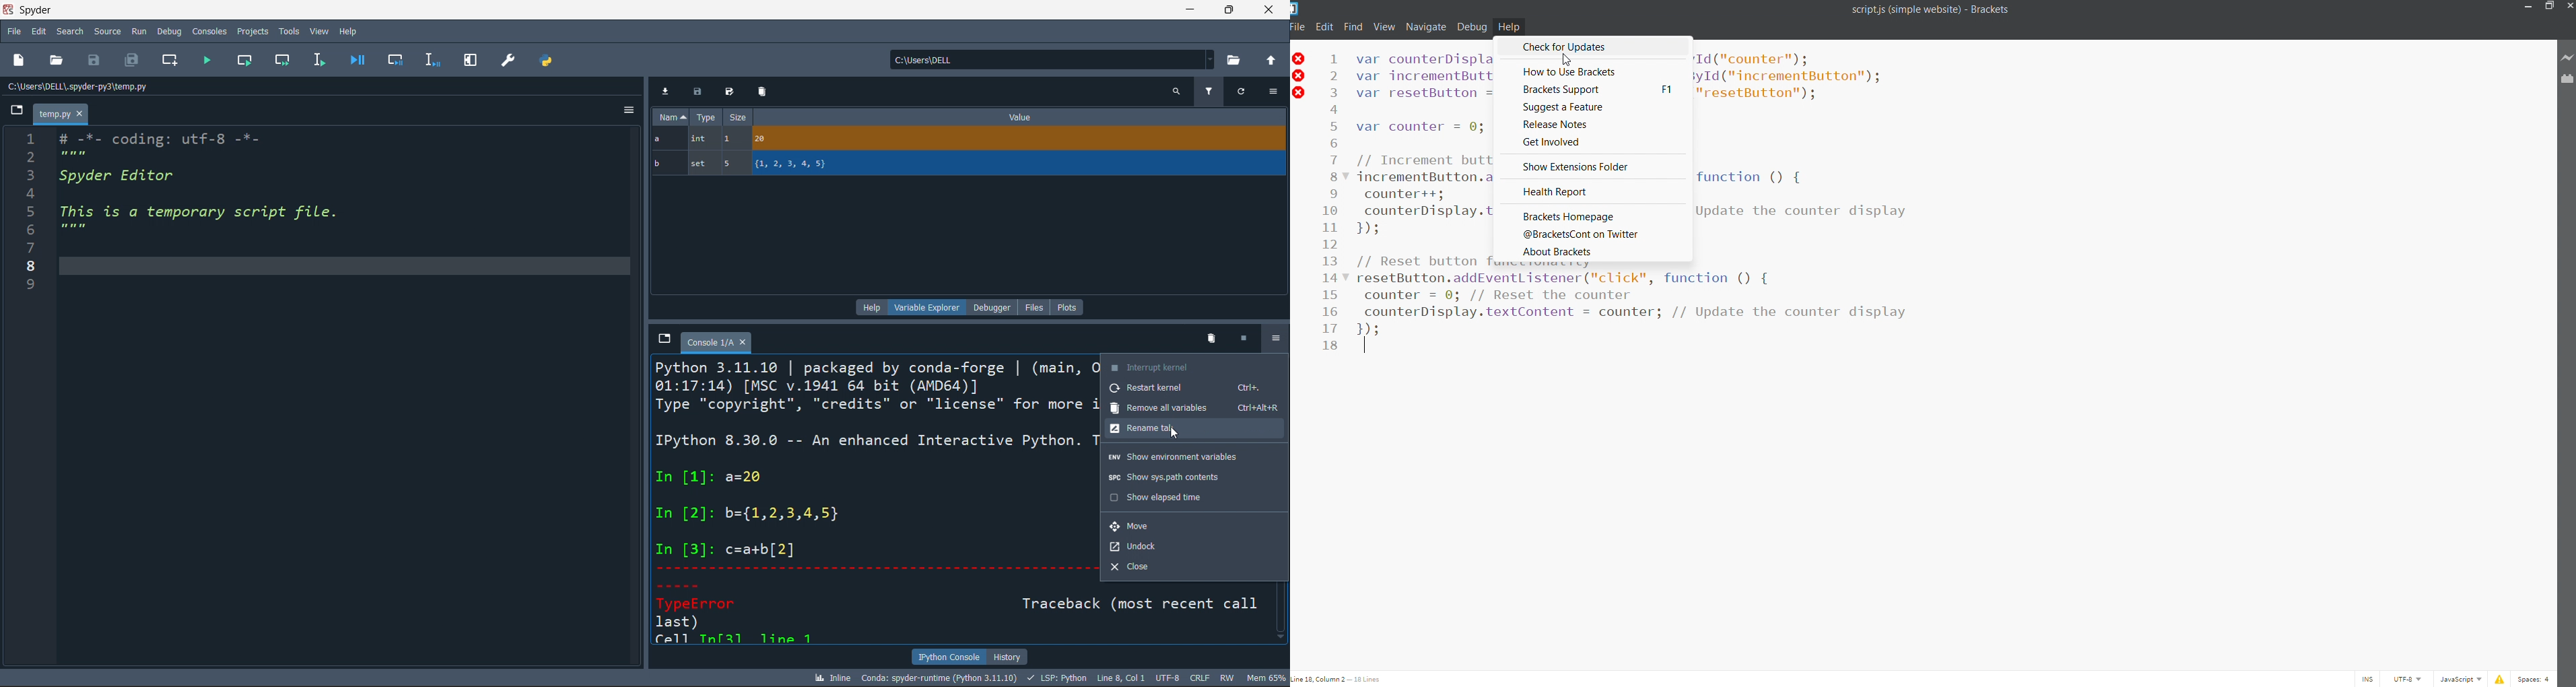  What do you see at coordinates (18, 111) in the screenshot?
I see `browse tabs` at bounding box center [18, 111].